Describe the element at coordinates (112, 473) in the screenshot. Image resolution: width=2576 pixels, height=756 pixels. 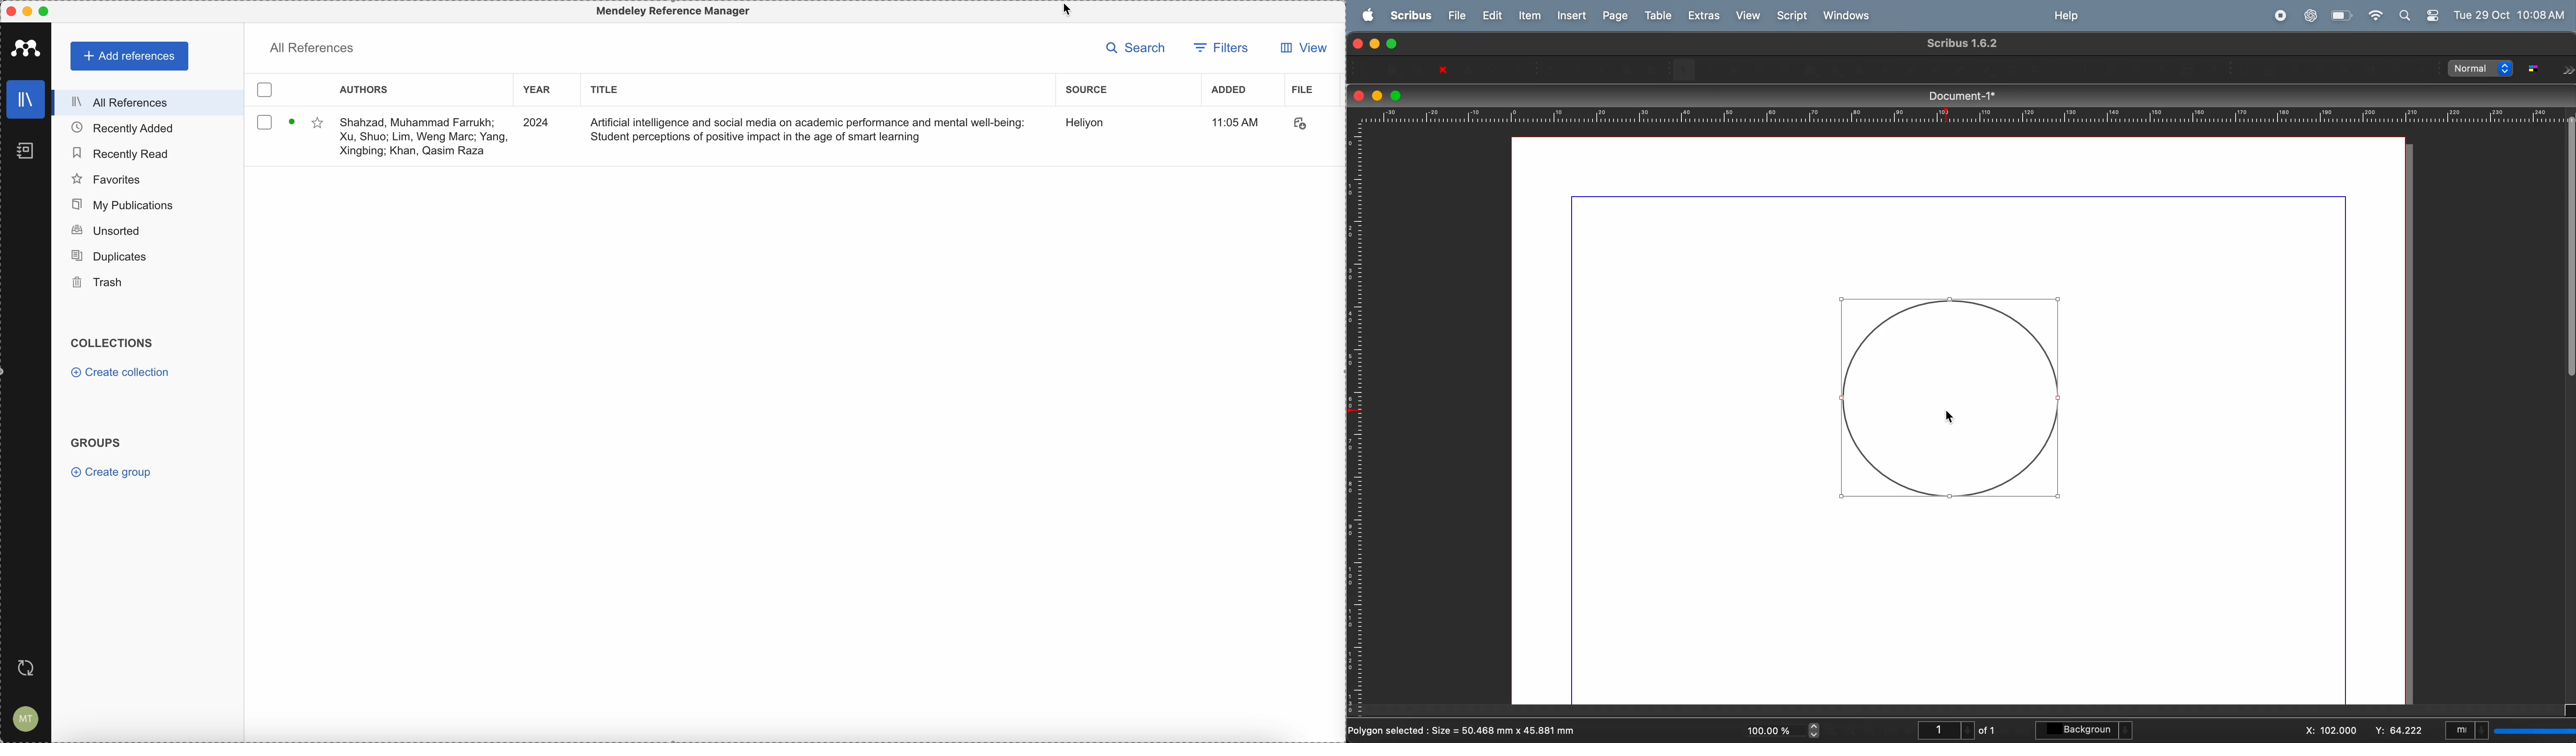
I see `create group` at that location.